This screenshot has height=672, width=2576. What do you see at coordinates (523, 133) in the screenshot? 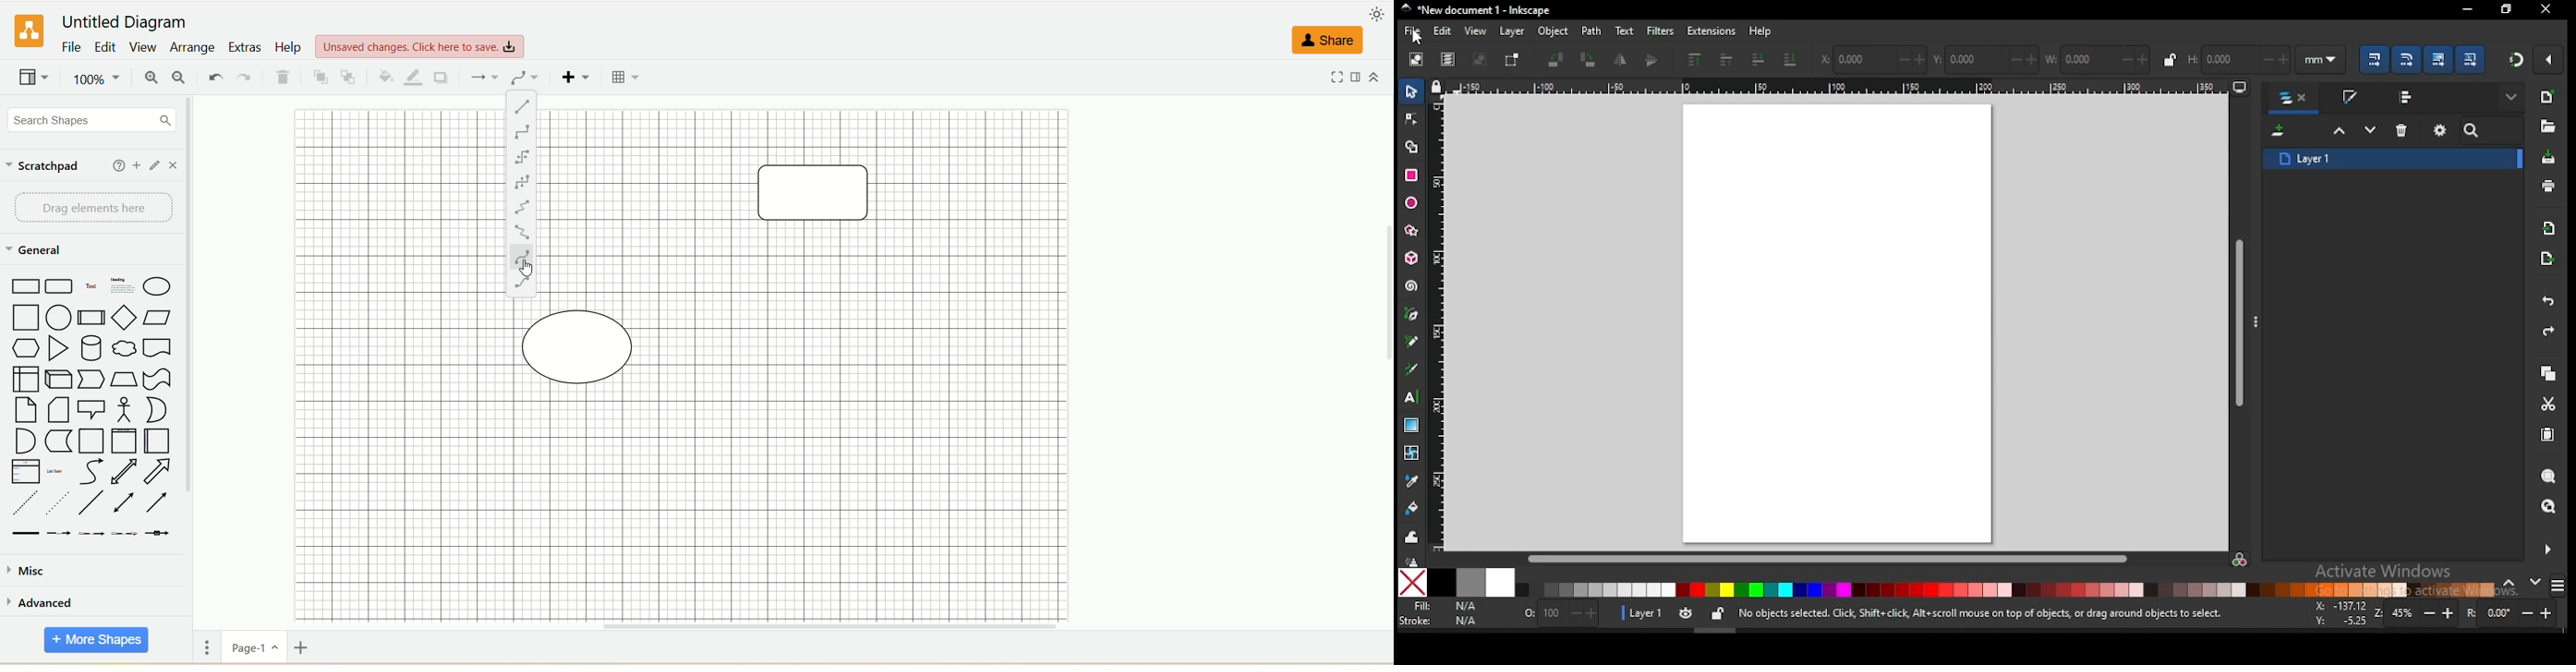
I see `orthogonal` at bounding box center [523, 133].